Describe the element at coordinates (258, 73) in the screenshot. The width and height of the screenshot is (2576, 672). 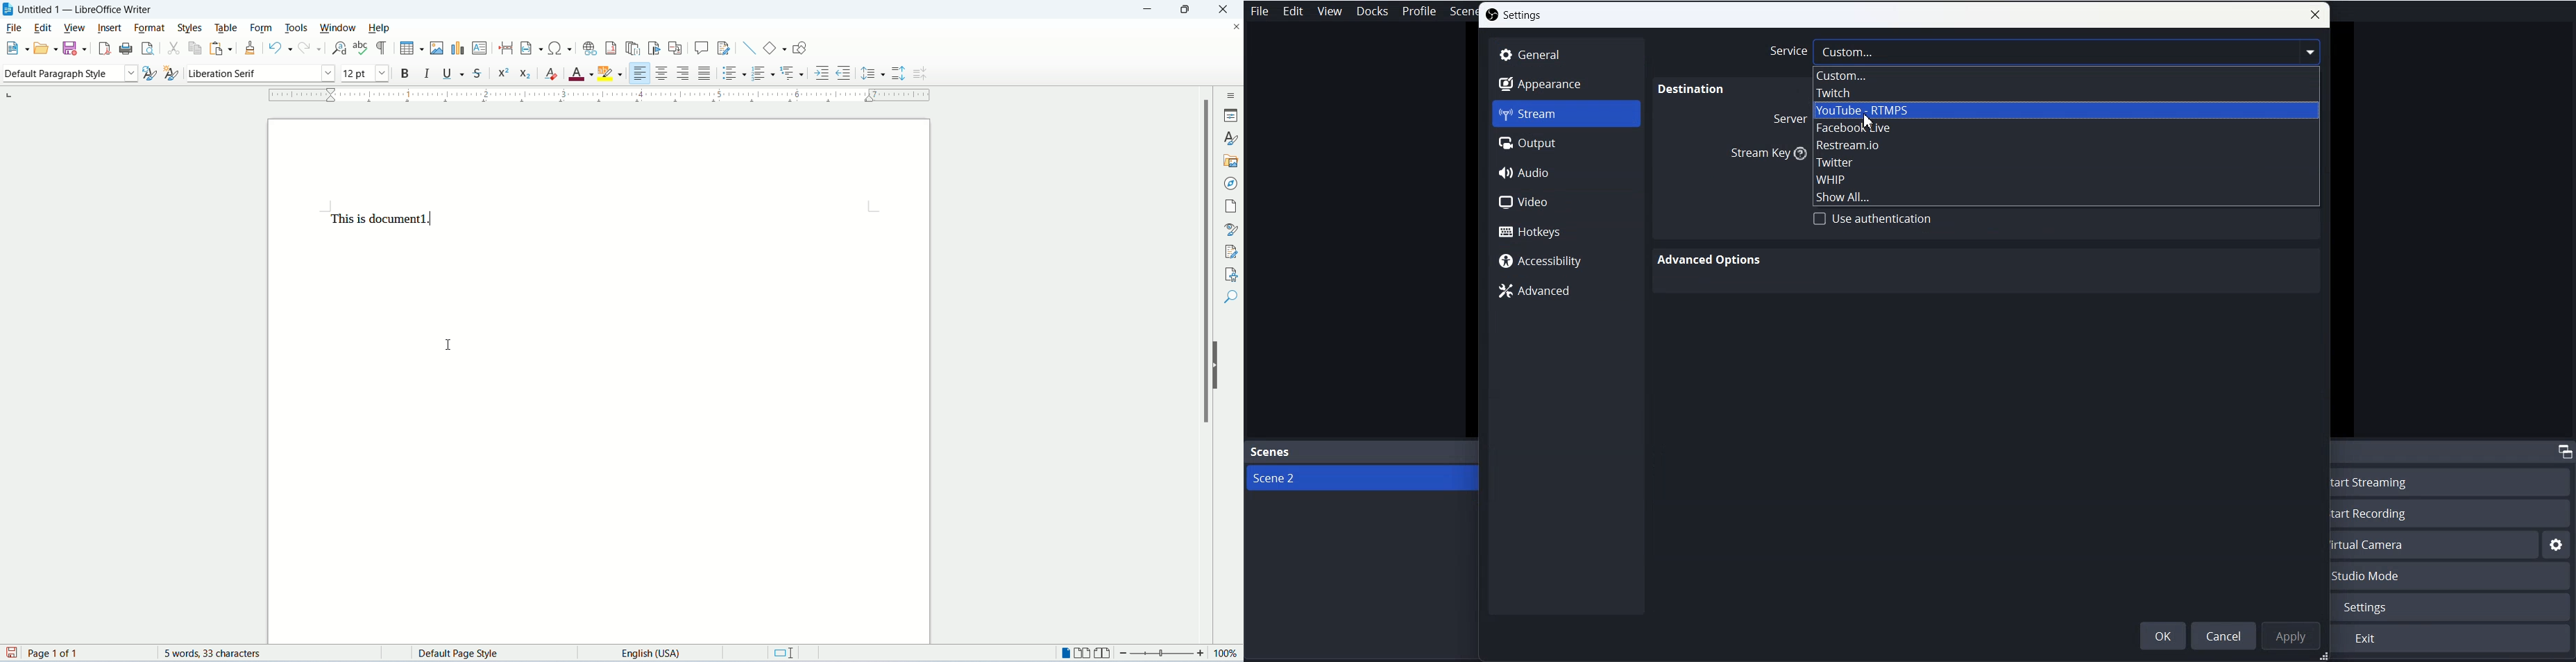
I see `font name` at that location.